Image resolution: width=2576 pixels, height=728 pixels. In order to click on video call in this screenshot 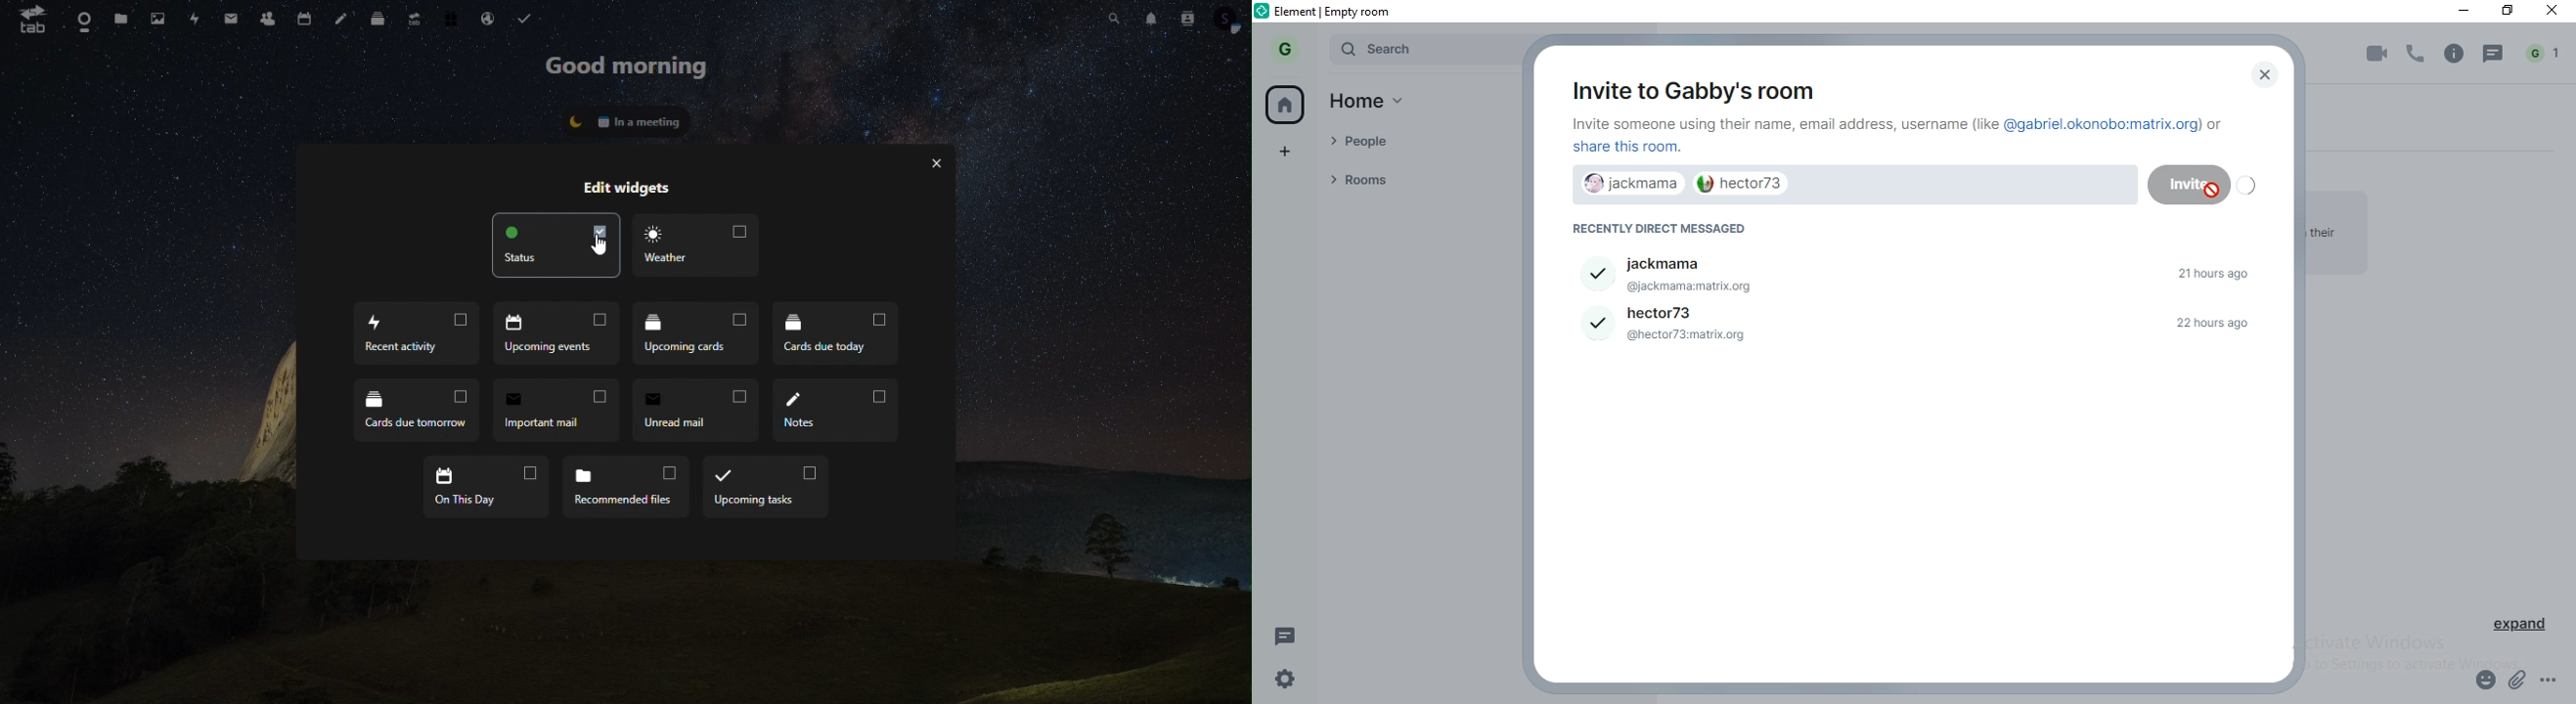, I will do `click(2374, 55)`.